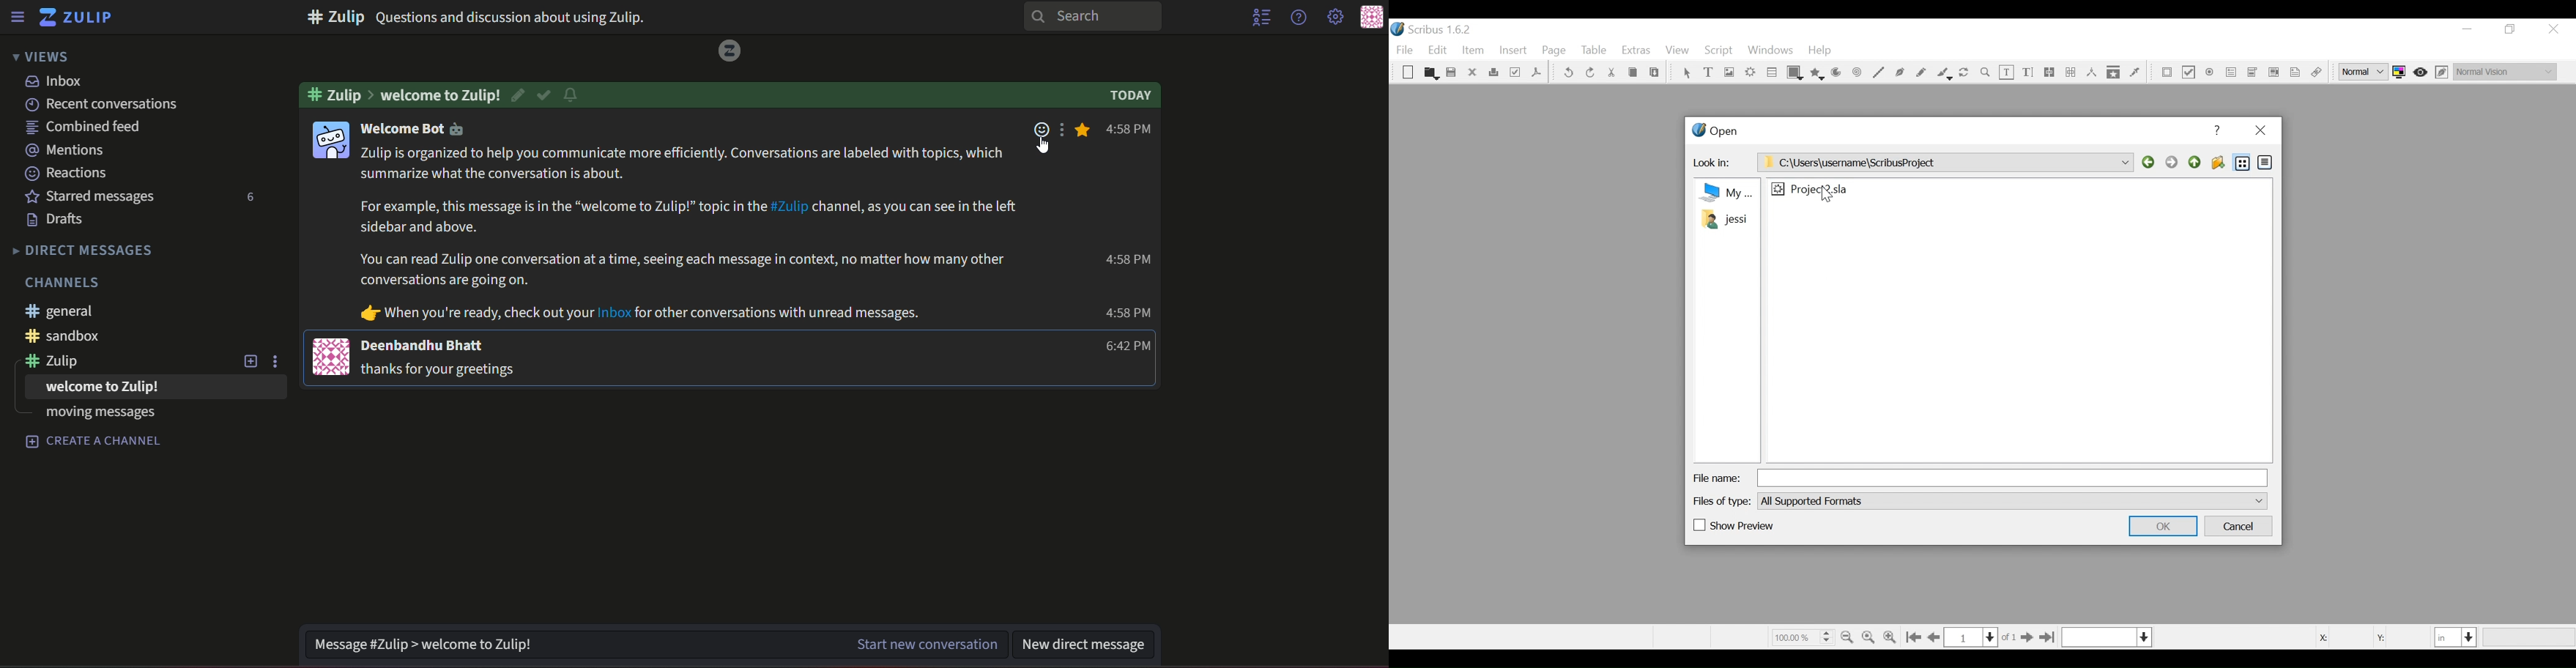  Describe the element at coordinates (1473, 72) in the screenshot. I see `Close` at that location.